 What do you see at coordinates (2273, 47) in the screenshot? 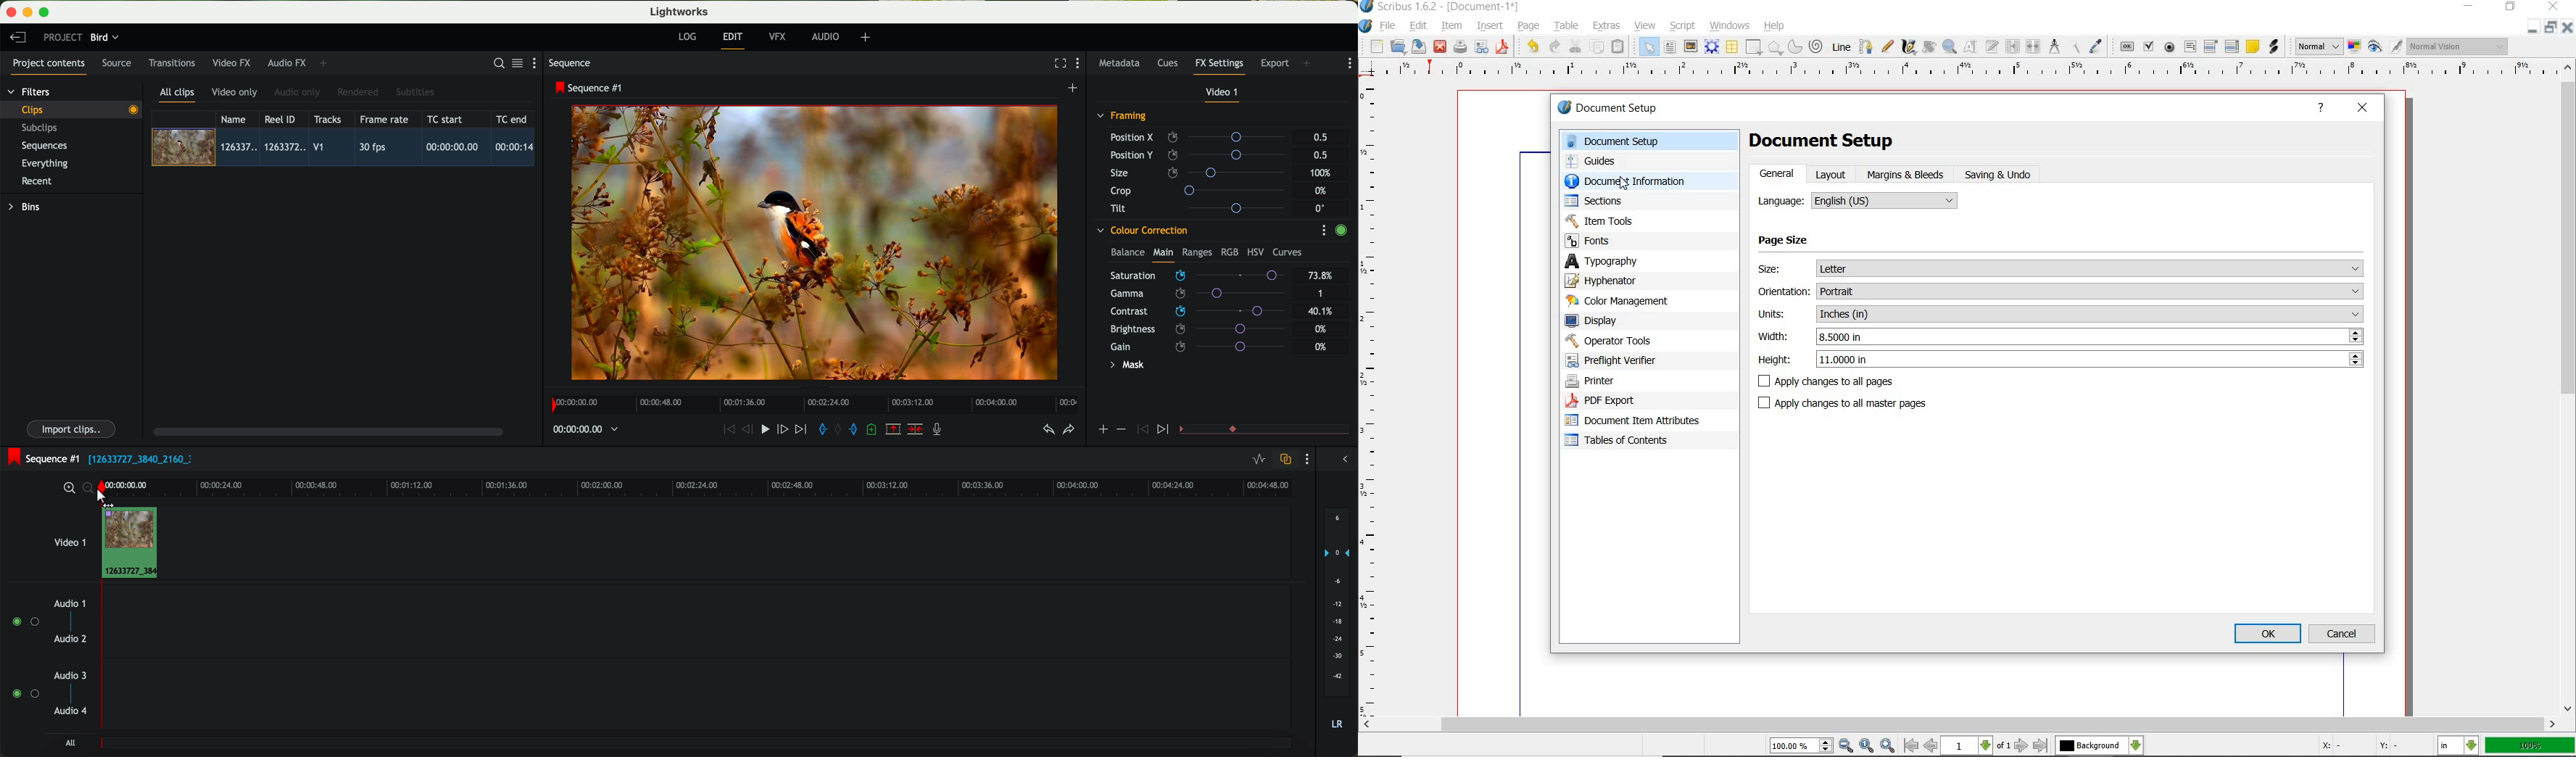
I see `link annotation` at bounding box center [2273, 47].